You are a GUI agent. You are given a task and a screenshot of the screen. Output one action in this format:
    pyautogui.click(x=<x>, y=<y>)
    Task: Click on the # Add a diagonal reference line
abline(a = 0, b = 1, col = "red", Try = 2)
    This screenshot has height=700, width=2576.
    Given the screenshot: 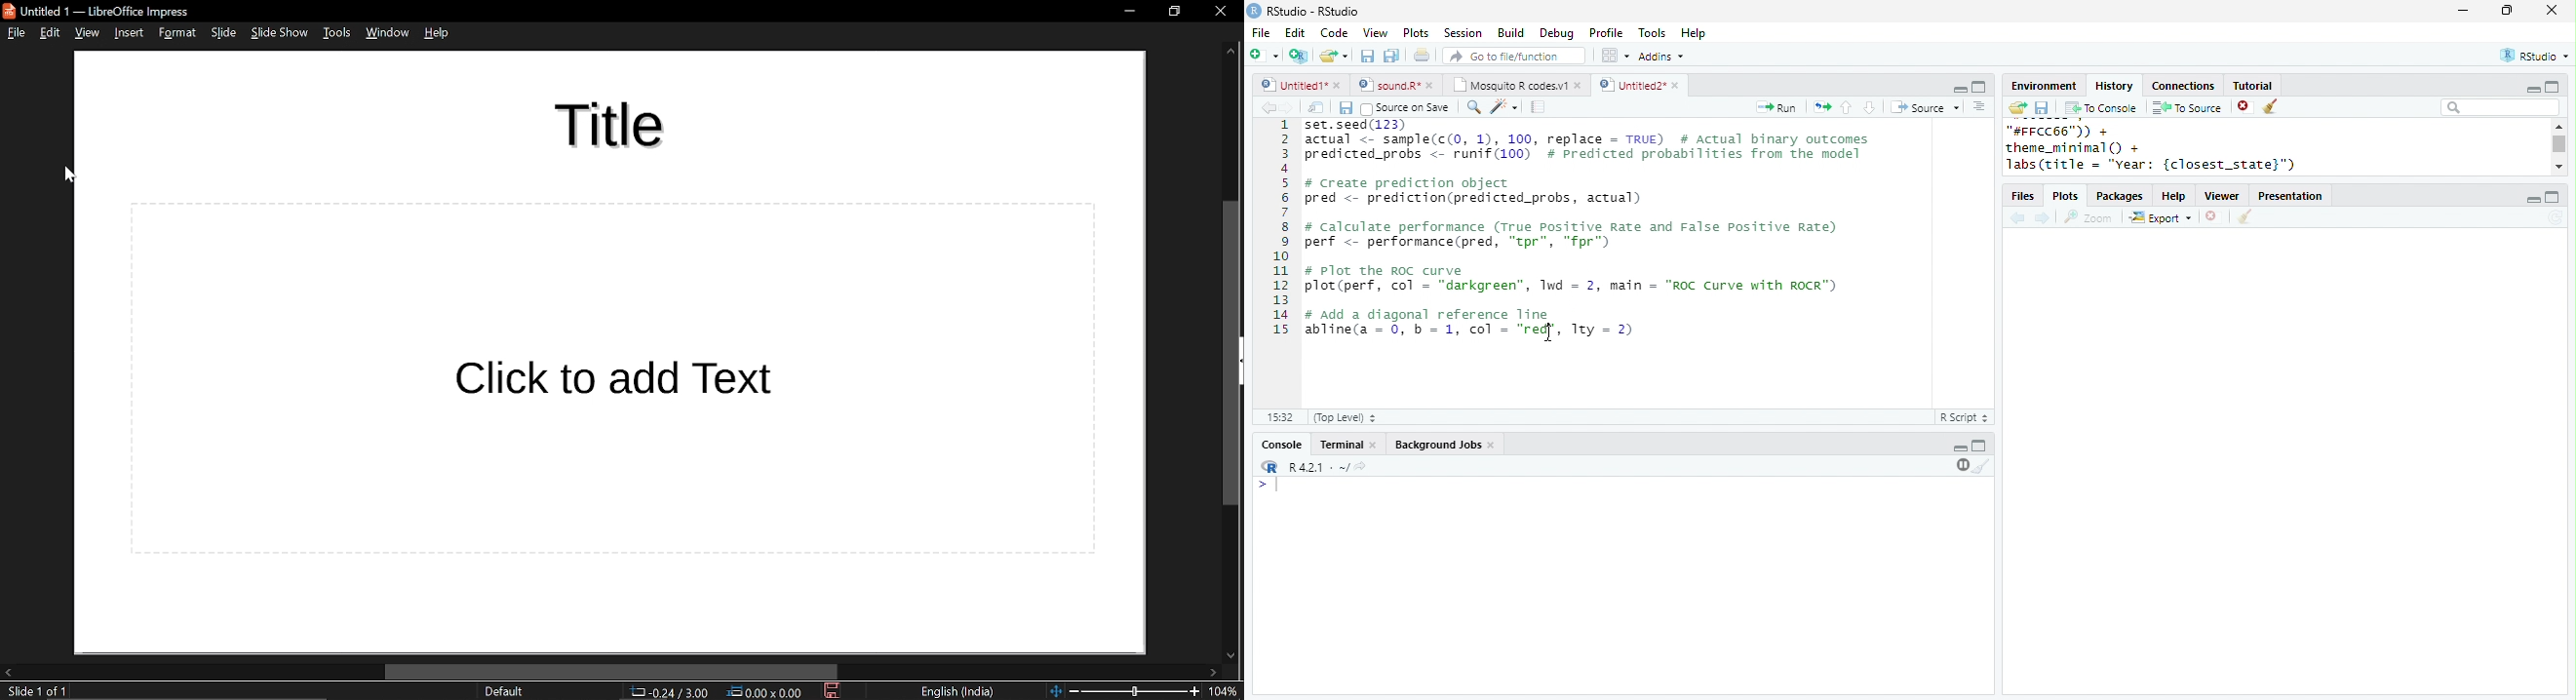 What is the action you would take?
    pyautogui.click(x=1472, y=322)
    